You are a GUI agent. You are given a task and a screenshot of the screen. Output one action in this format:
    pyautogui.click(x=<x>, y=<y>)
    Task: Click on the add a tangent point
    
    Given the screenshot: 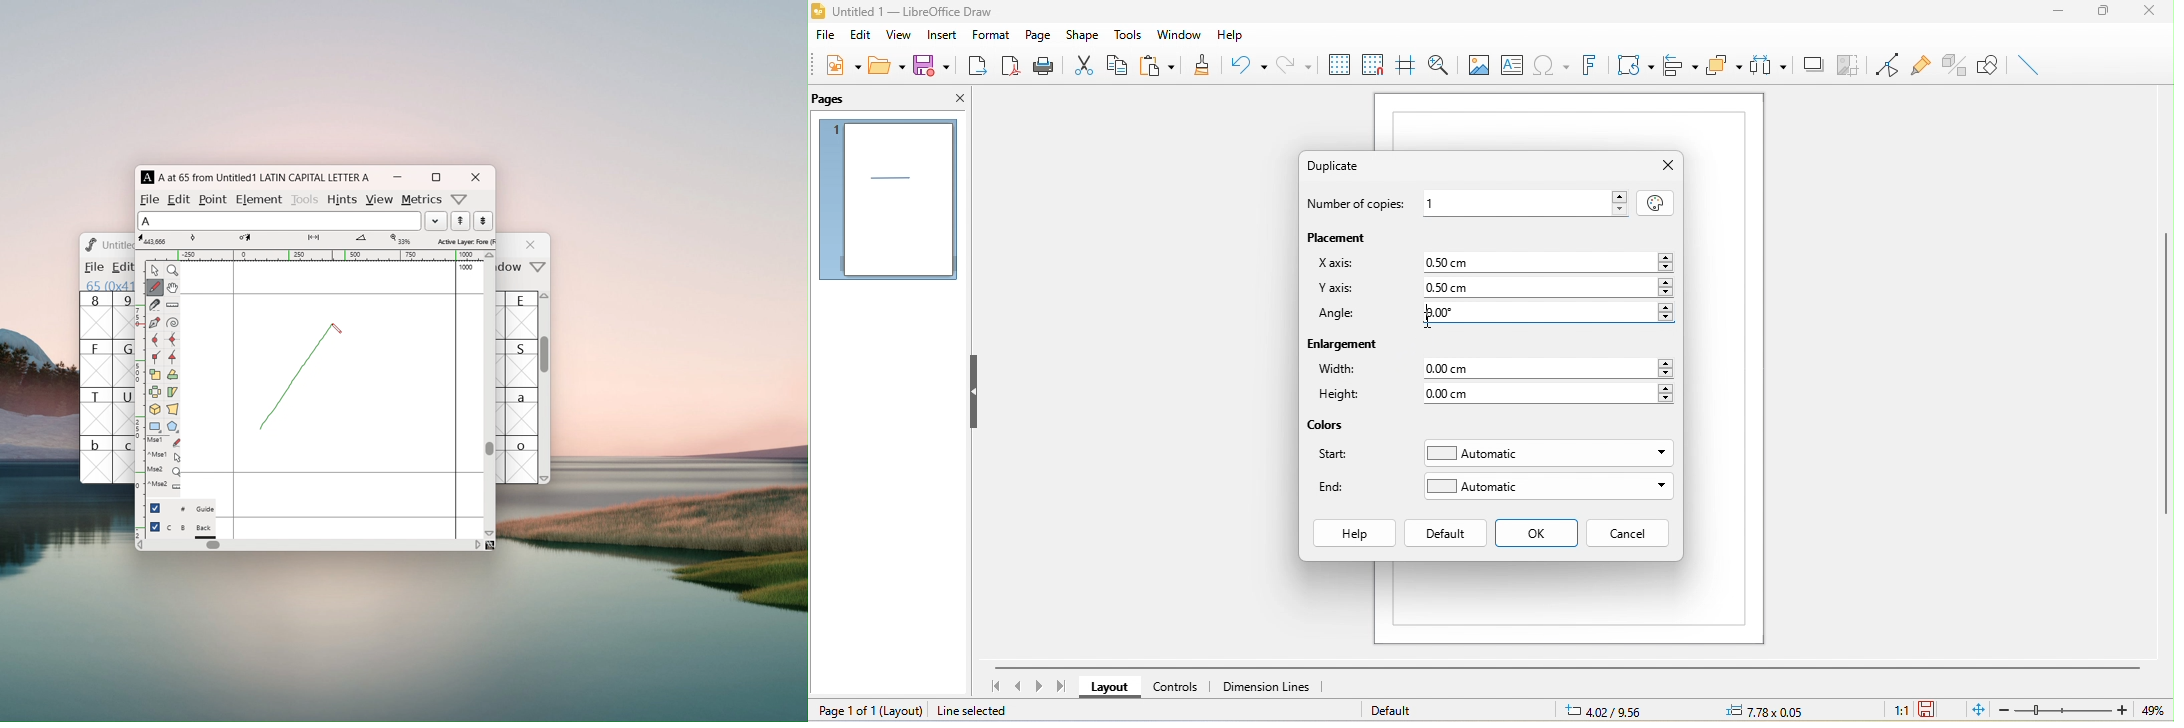 What is the action you would take?
    pyautogui.click(x=172, y=357)
    